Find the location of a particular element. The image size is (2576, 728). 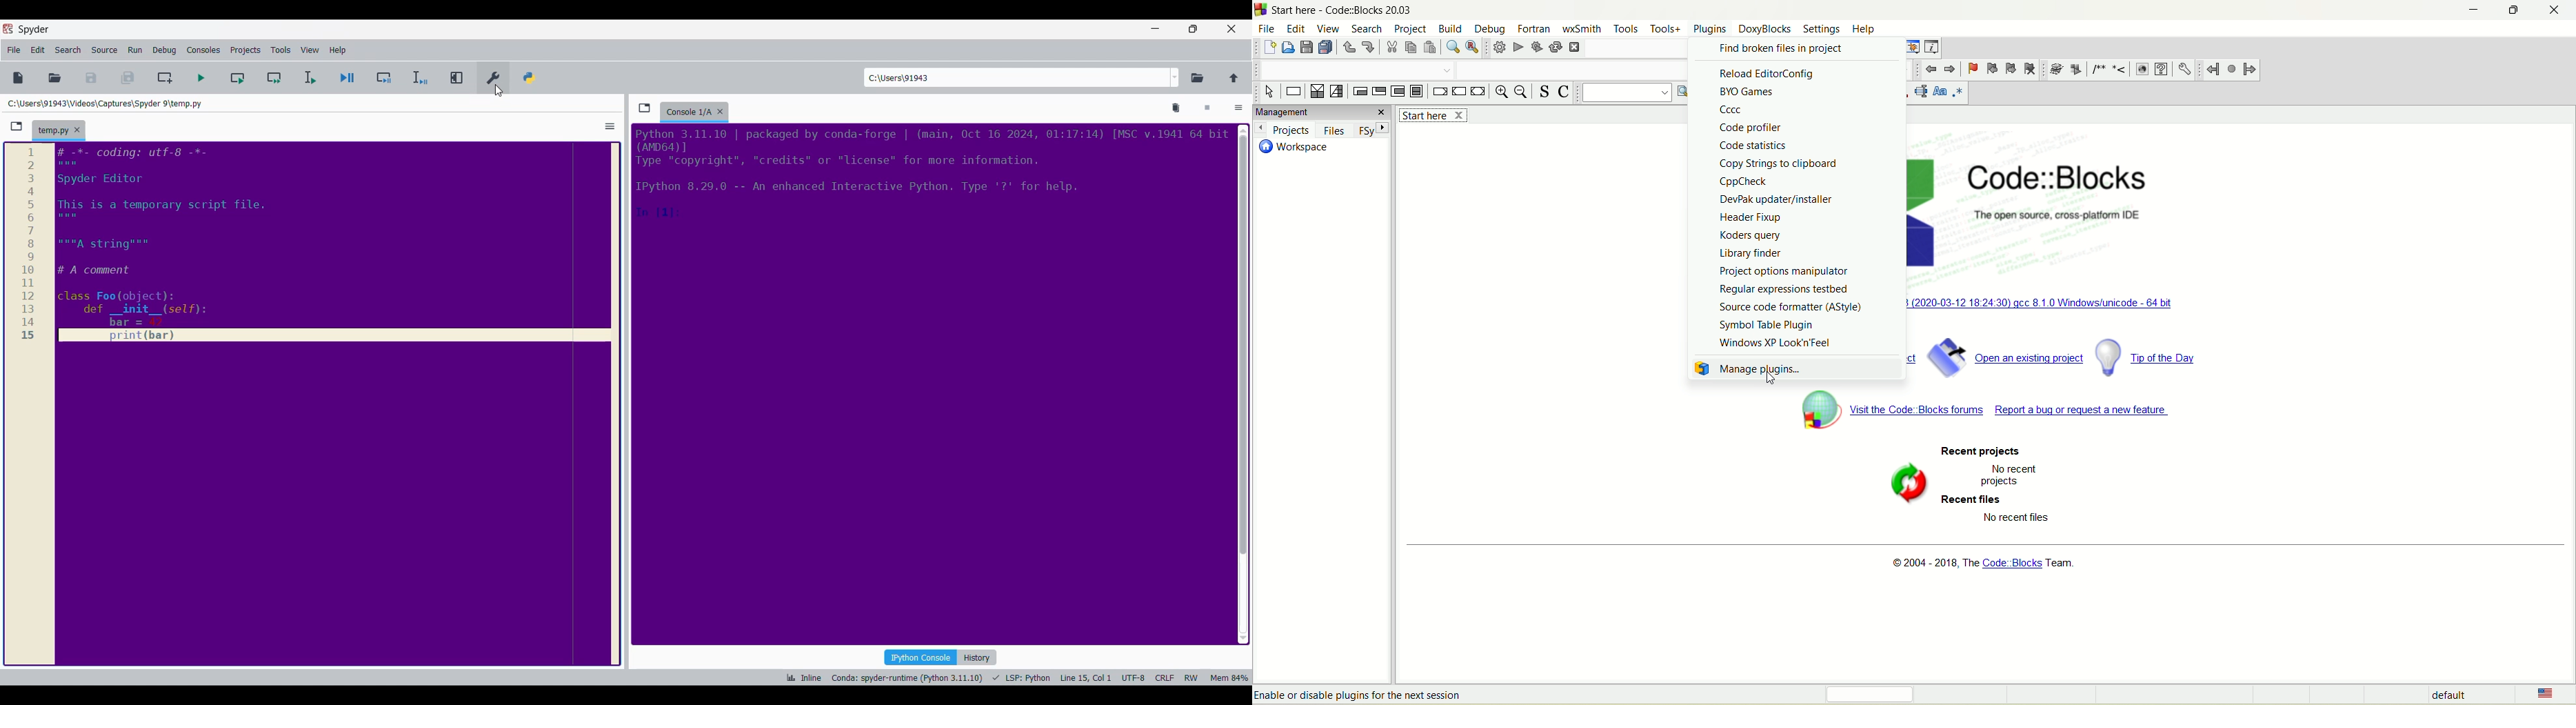

plugins is located at coordinates (1712, 28).